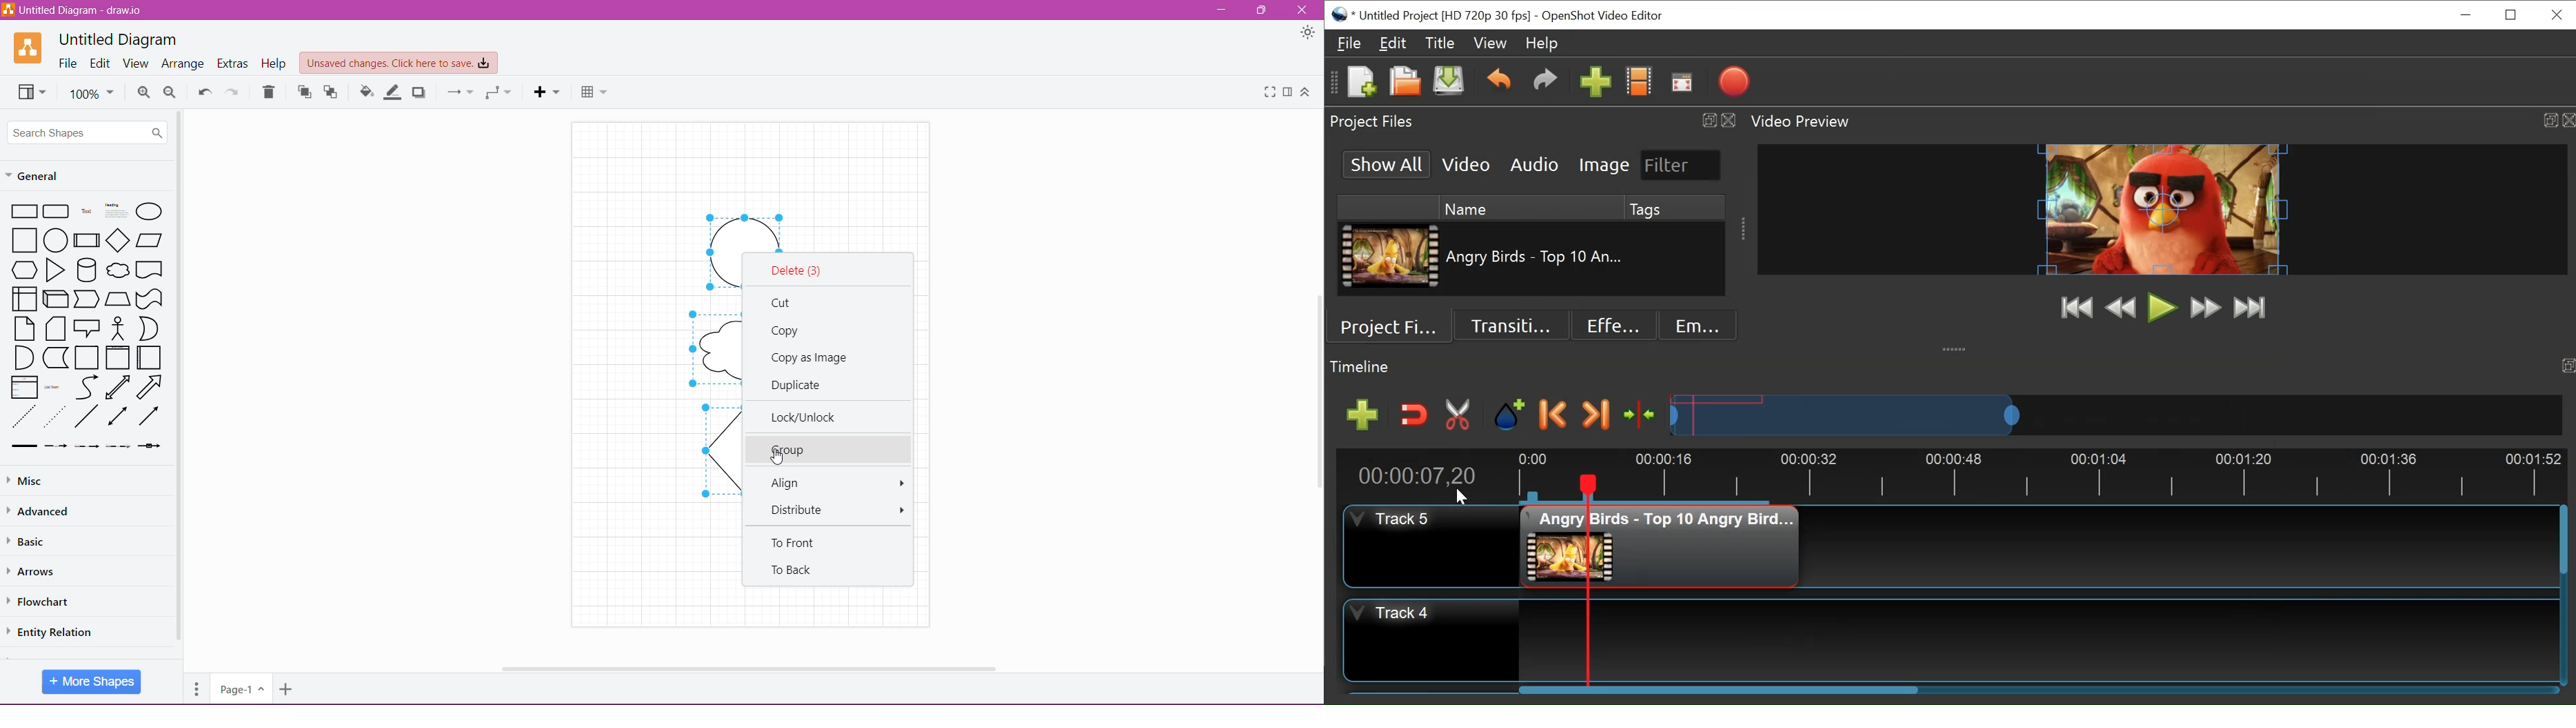 Image resolution: width=2576 pixels, height=728 pixels. Describe the element at coordinates (1302, 10) in the screenshot. I see `Close` at that location.